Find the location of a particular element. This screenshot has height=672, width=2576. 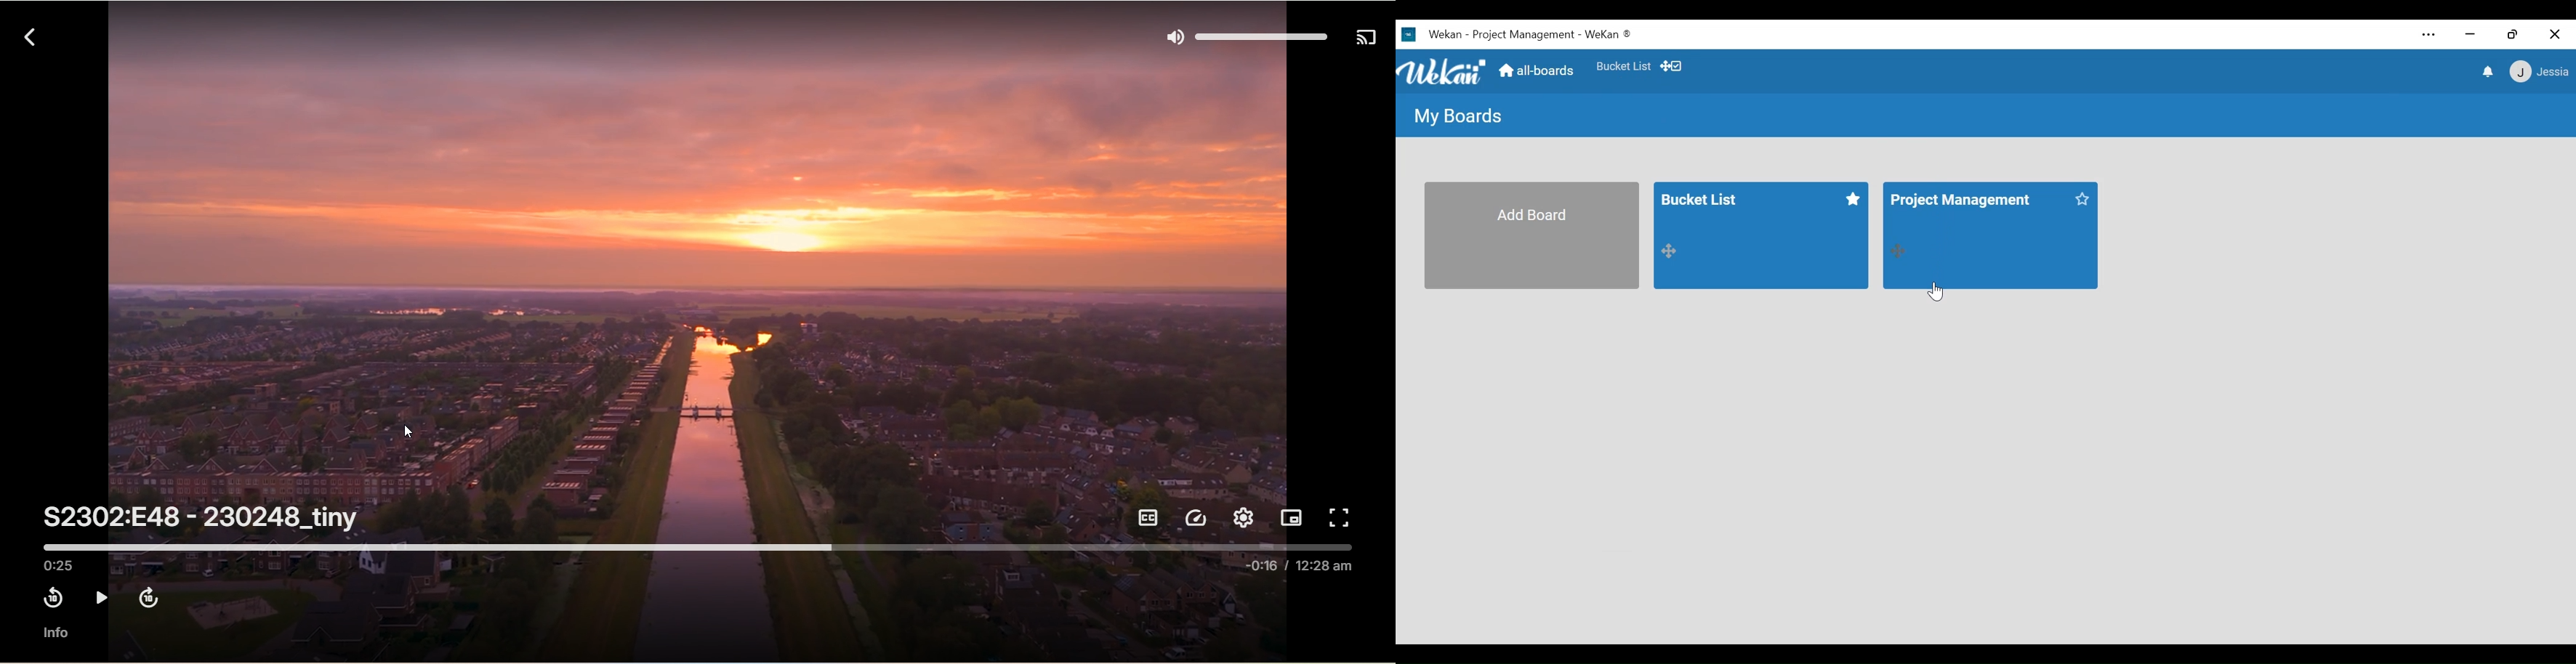

Wekan logo is located at coordinates (1444, 71).